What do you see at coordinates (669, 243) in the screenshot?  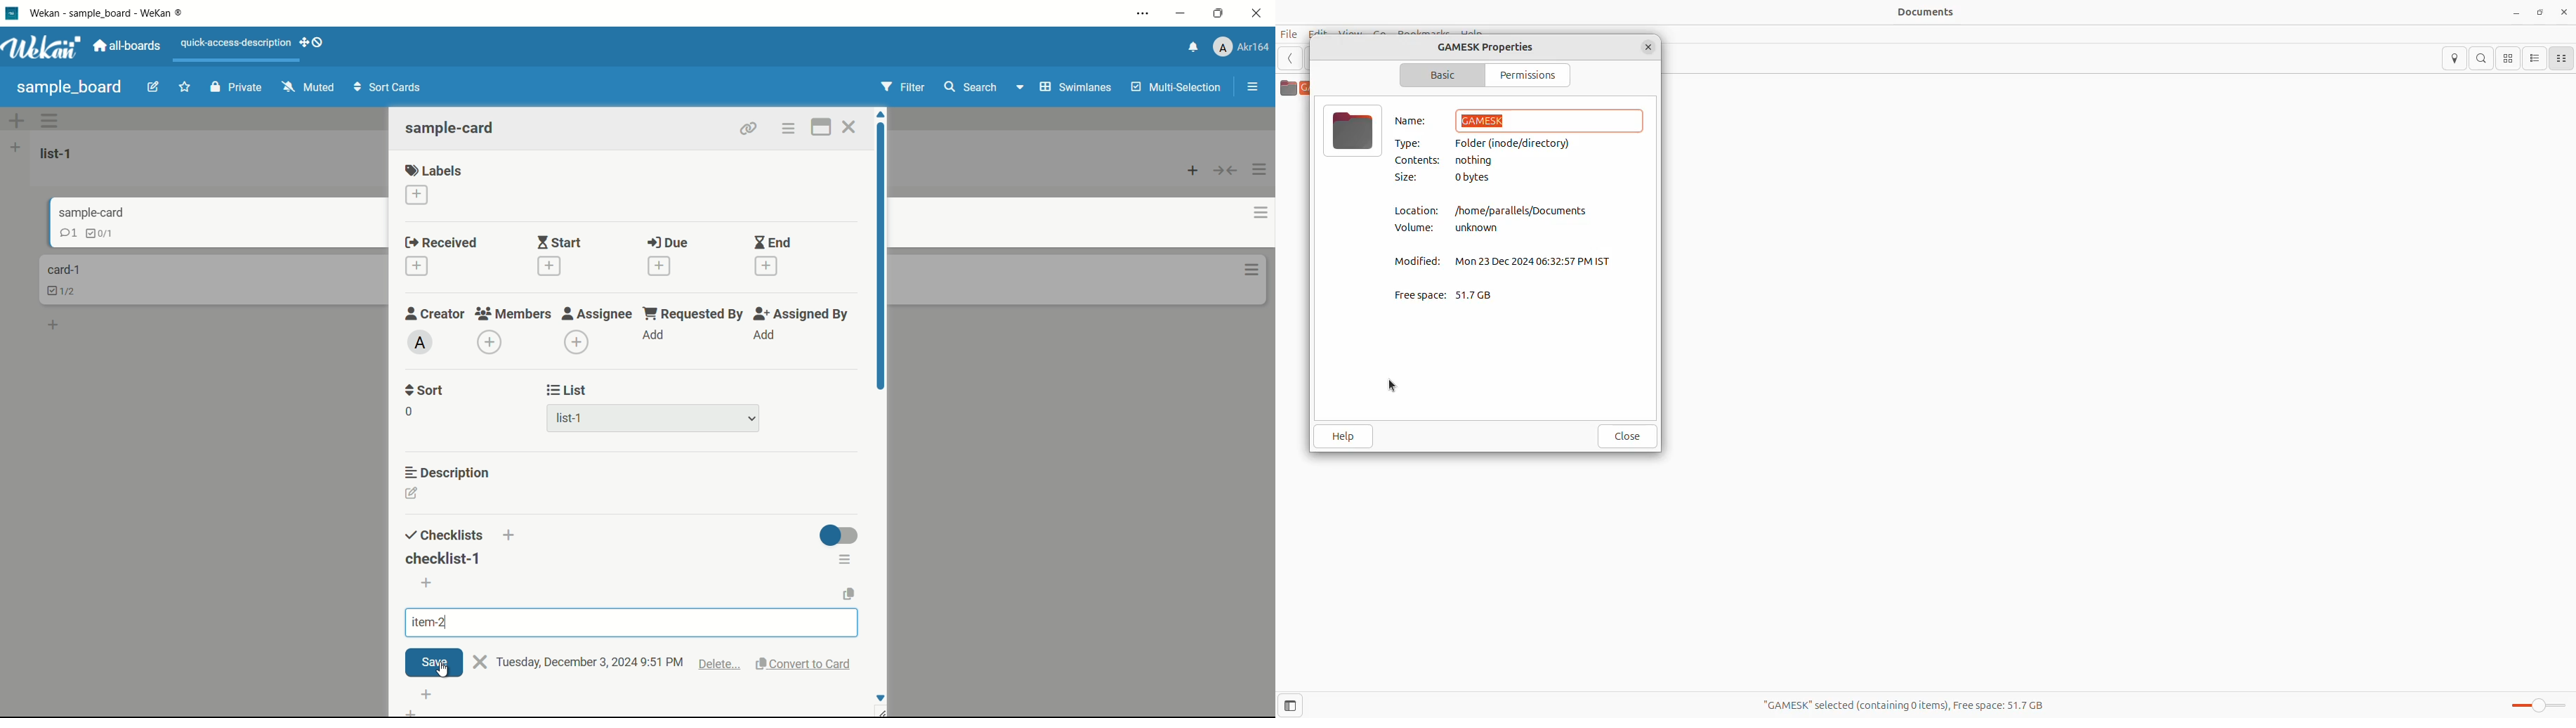 I see `due` at bounding box center [669, 243].